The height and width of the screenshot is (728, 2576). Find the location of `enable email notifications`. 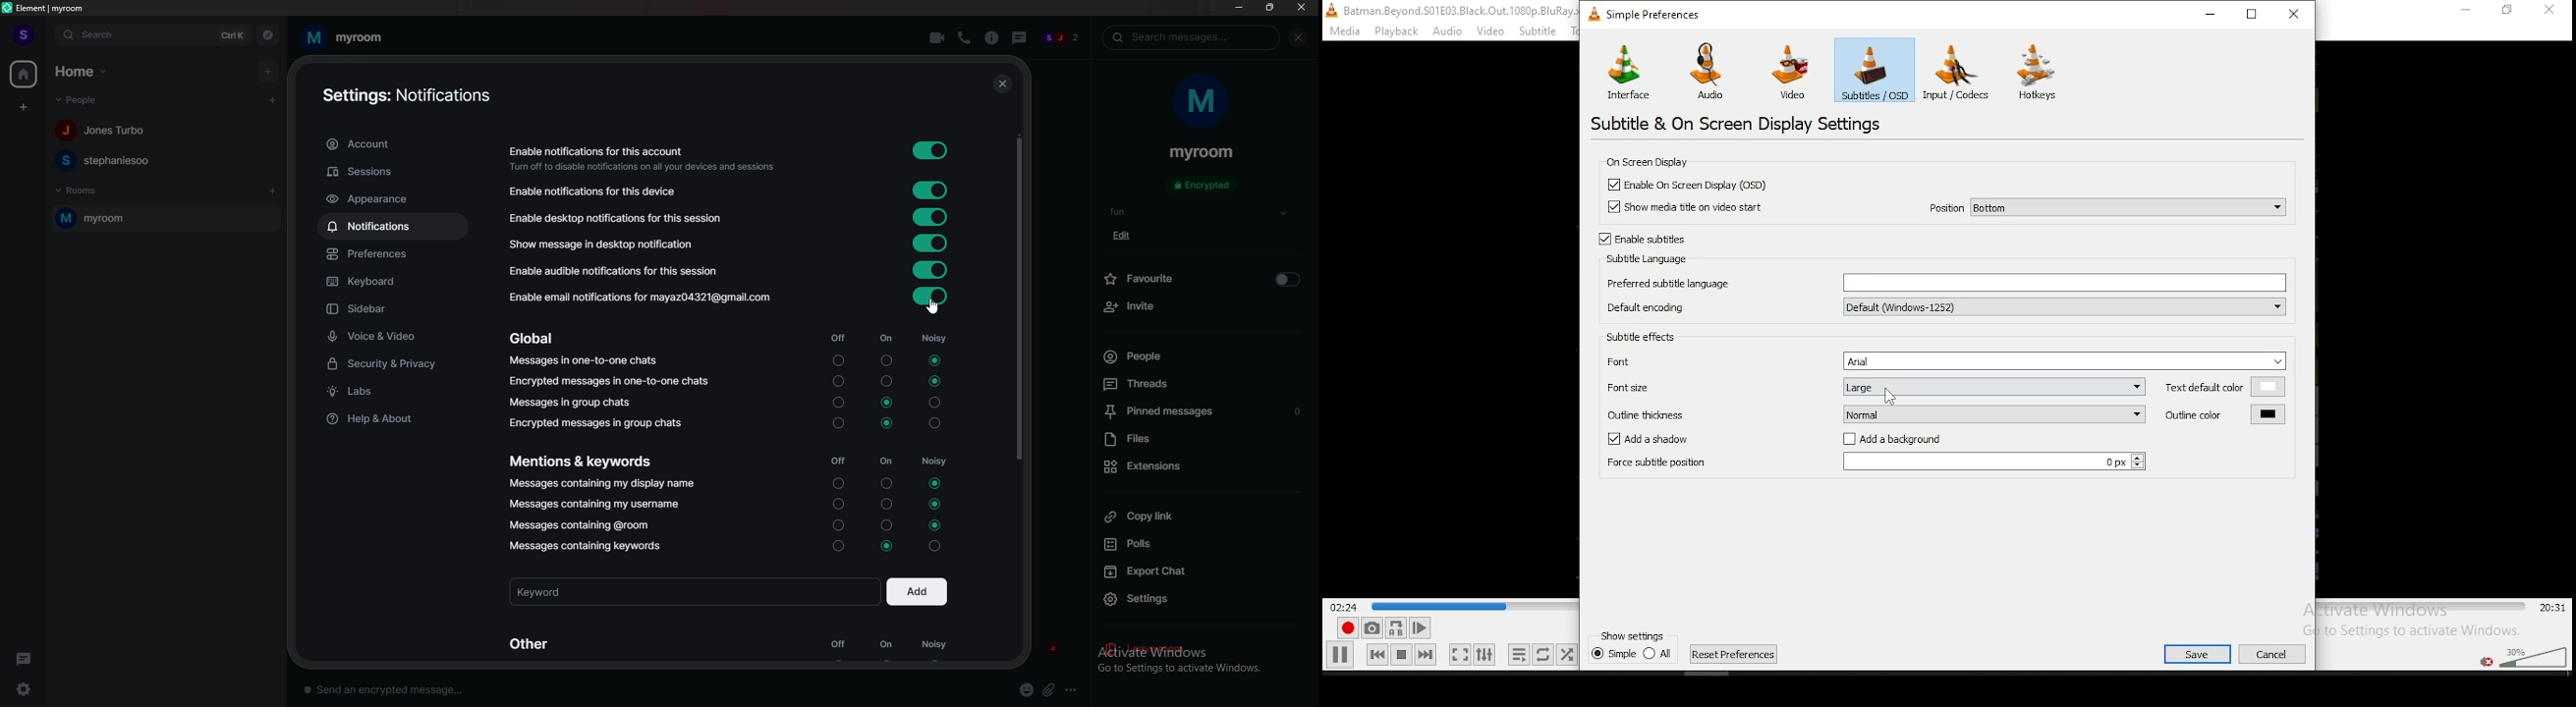

enable email notifications is located at coordinates (729, 297).